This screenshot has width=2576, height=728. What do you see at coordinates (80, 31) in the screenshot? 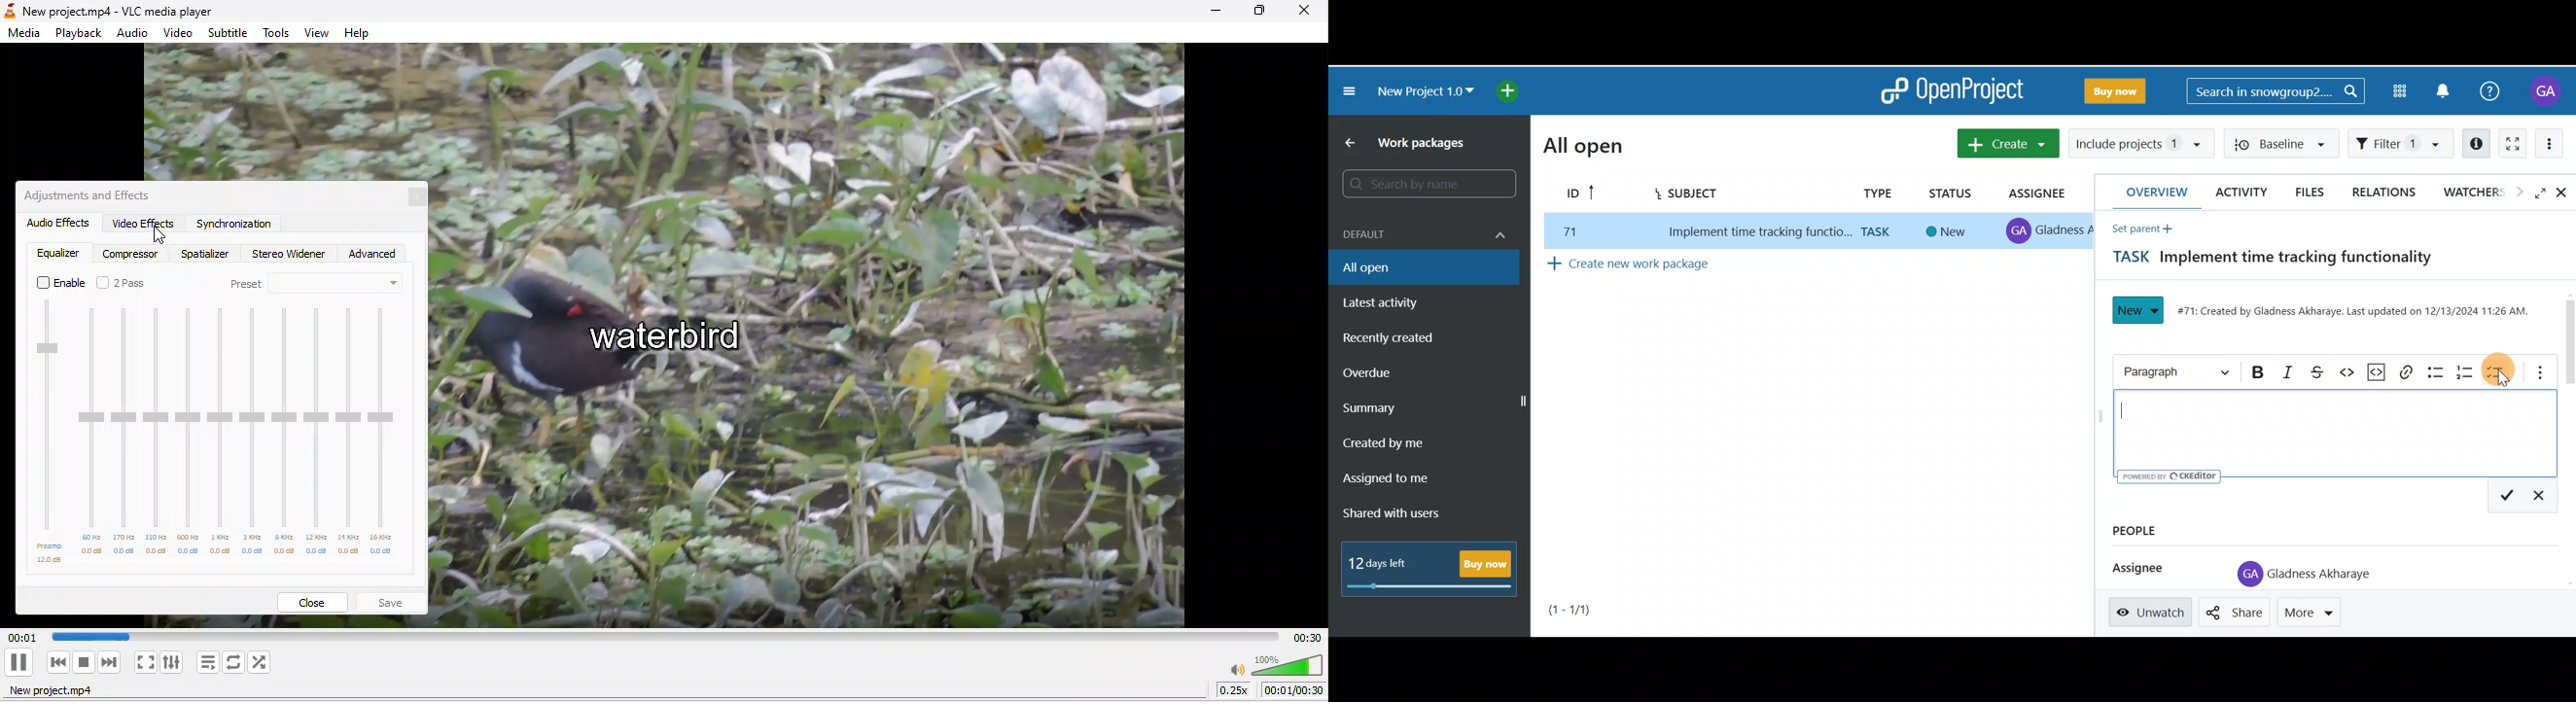
I see `playback` at bounding box center [80, 31].